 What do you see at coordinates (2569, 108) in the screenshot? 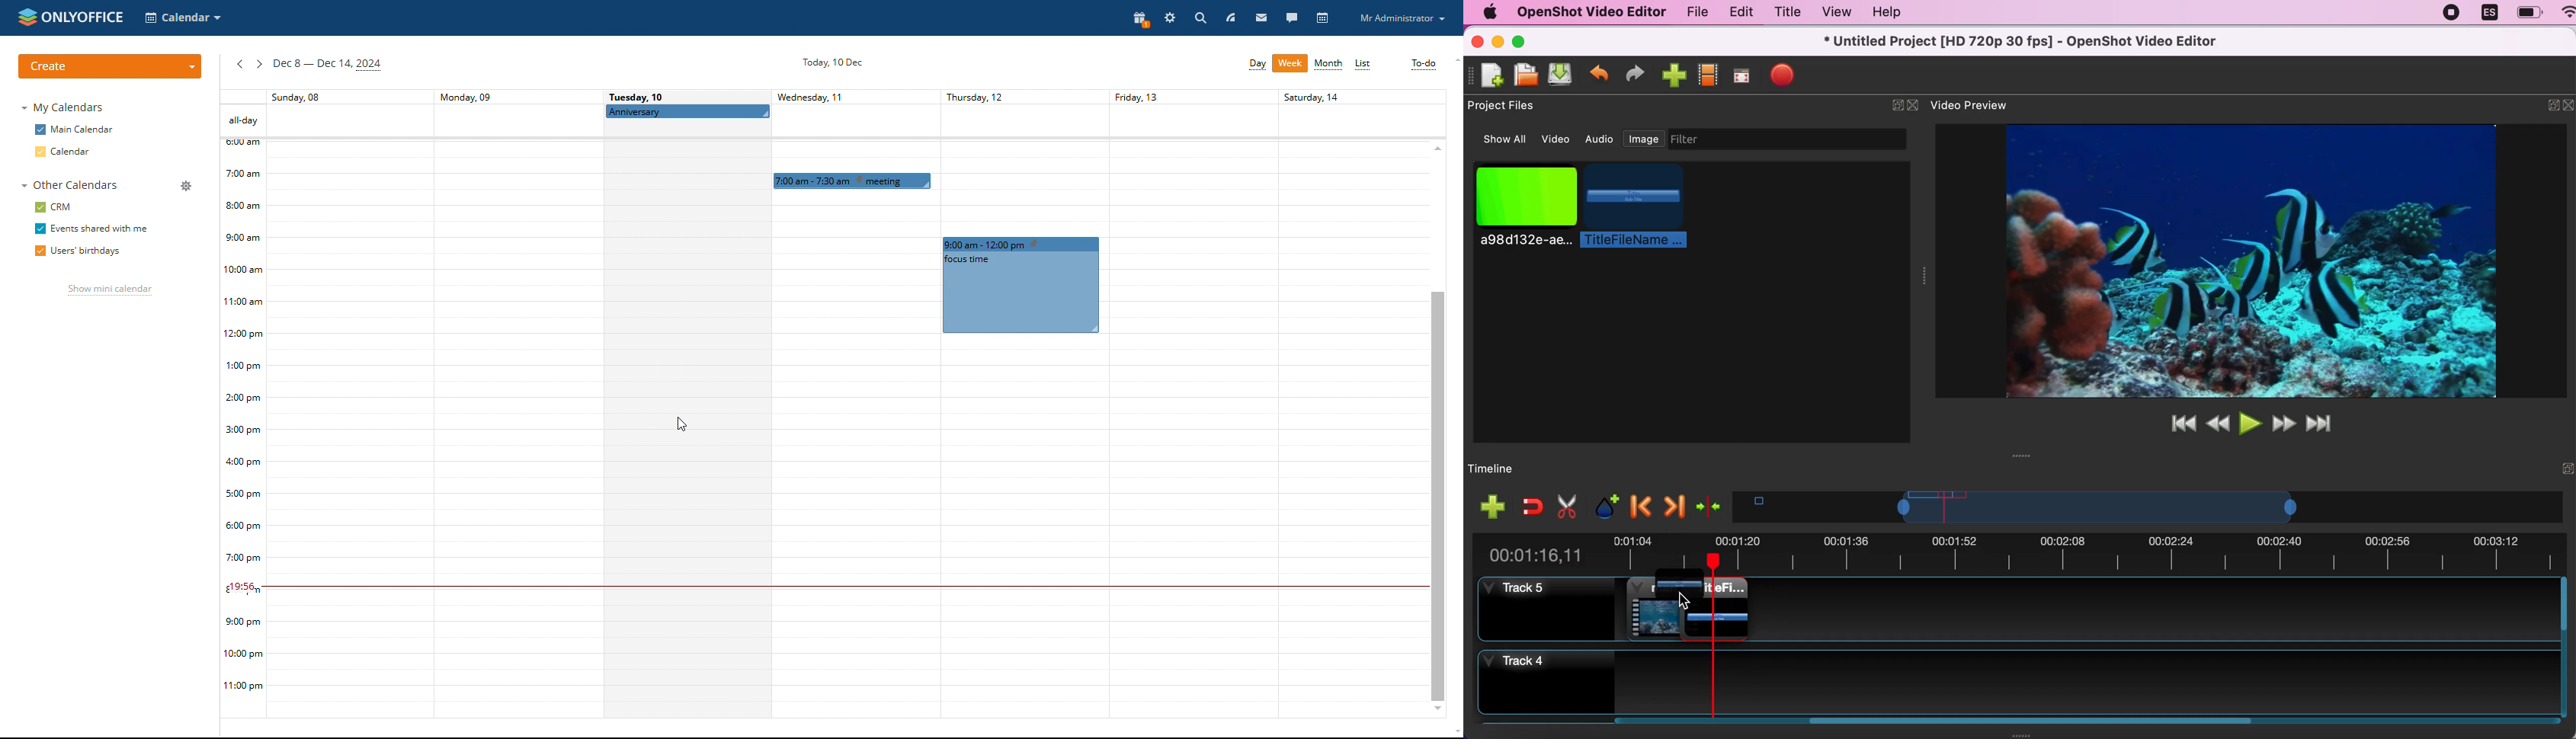
I see `close` at bounding box center [2569, 108].